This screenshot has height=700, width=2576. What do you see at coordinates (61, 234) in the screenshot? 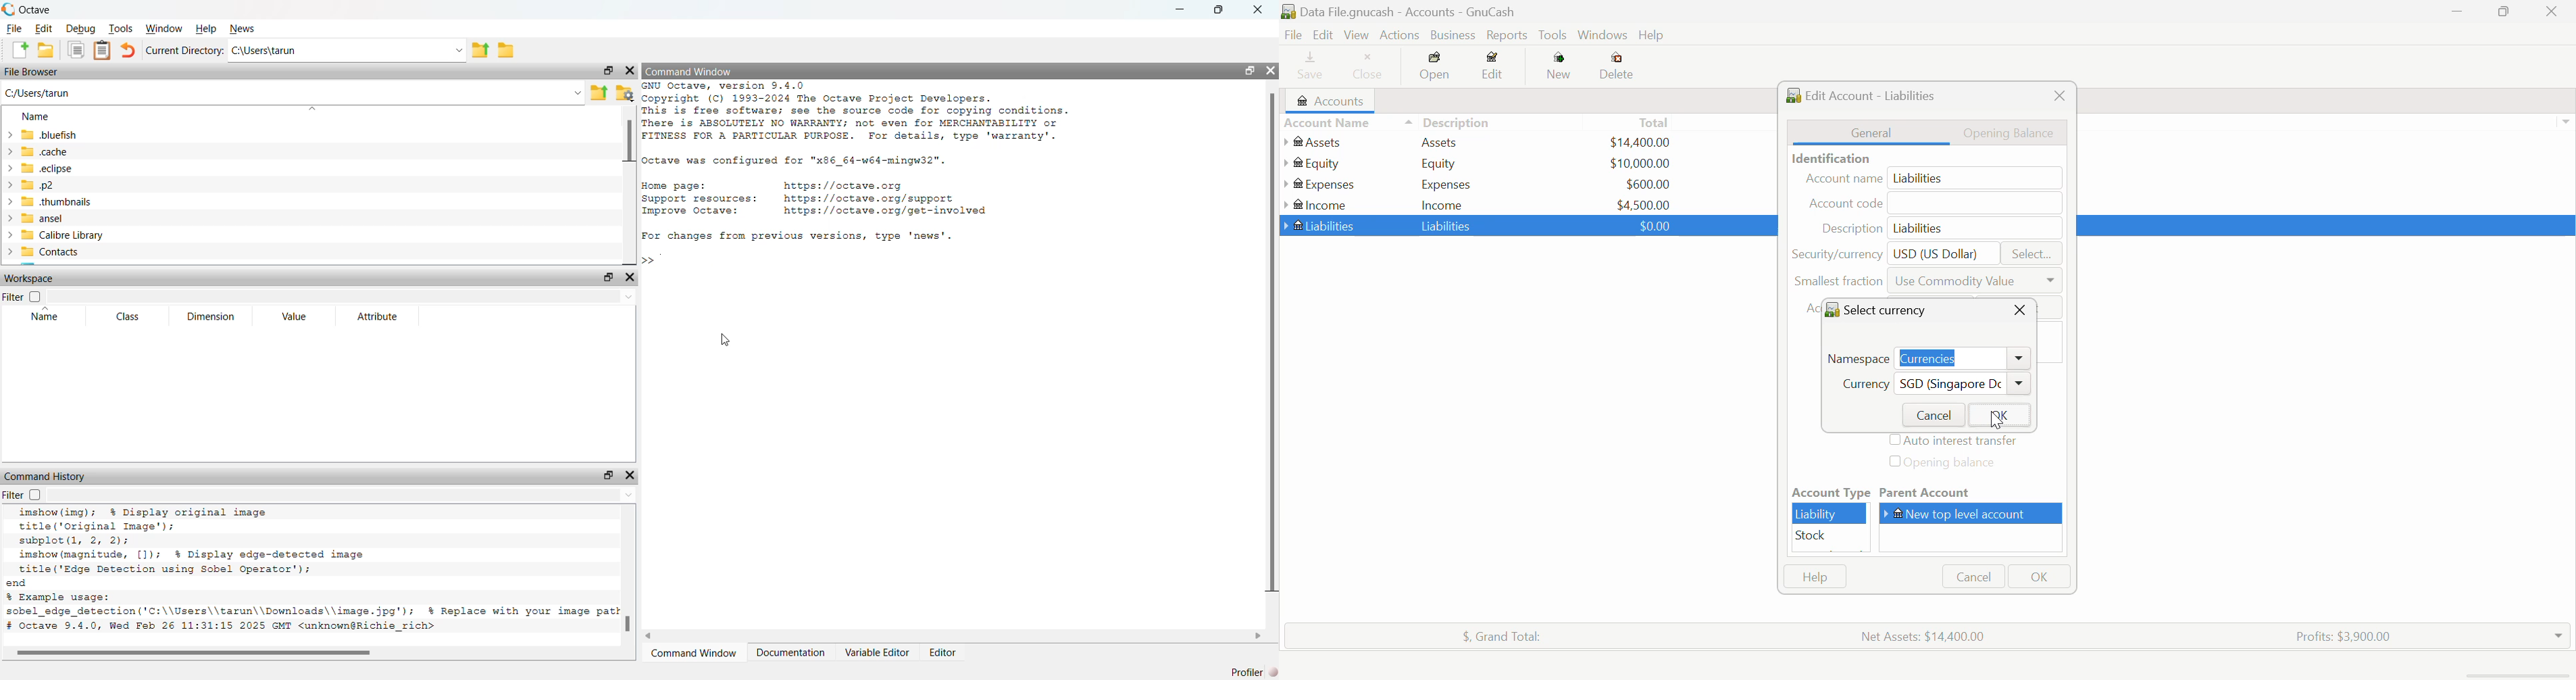
I see ` Calibre Library` at bounding box center [61, 234].